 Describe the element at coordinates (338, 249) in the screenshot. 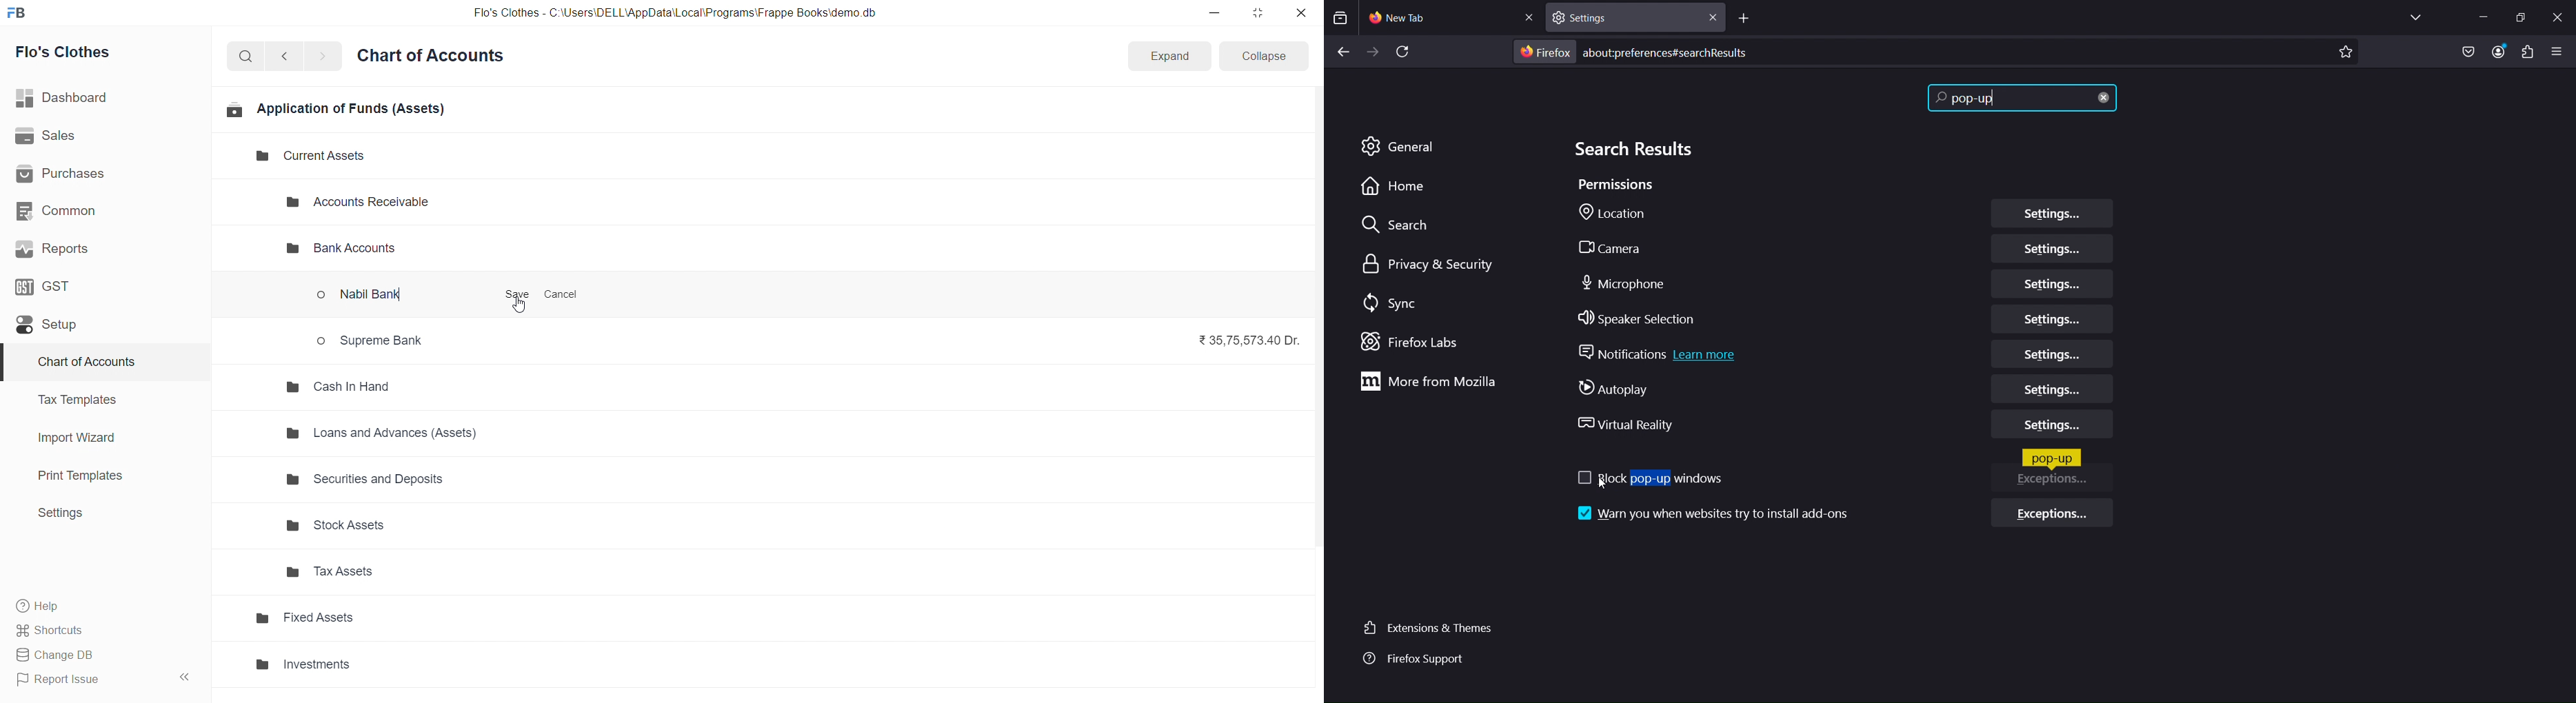

I see `Bank Accounts` at that location.